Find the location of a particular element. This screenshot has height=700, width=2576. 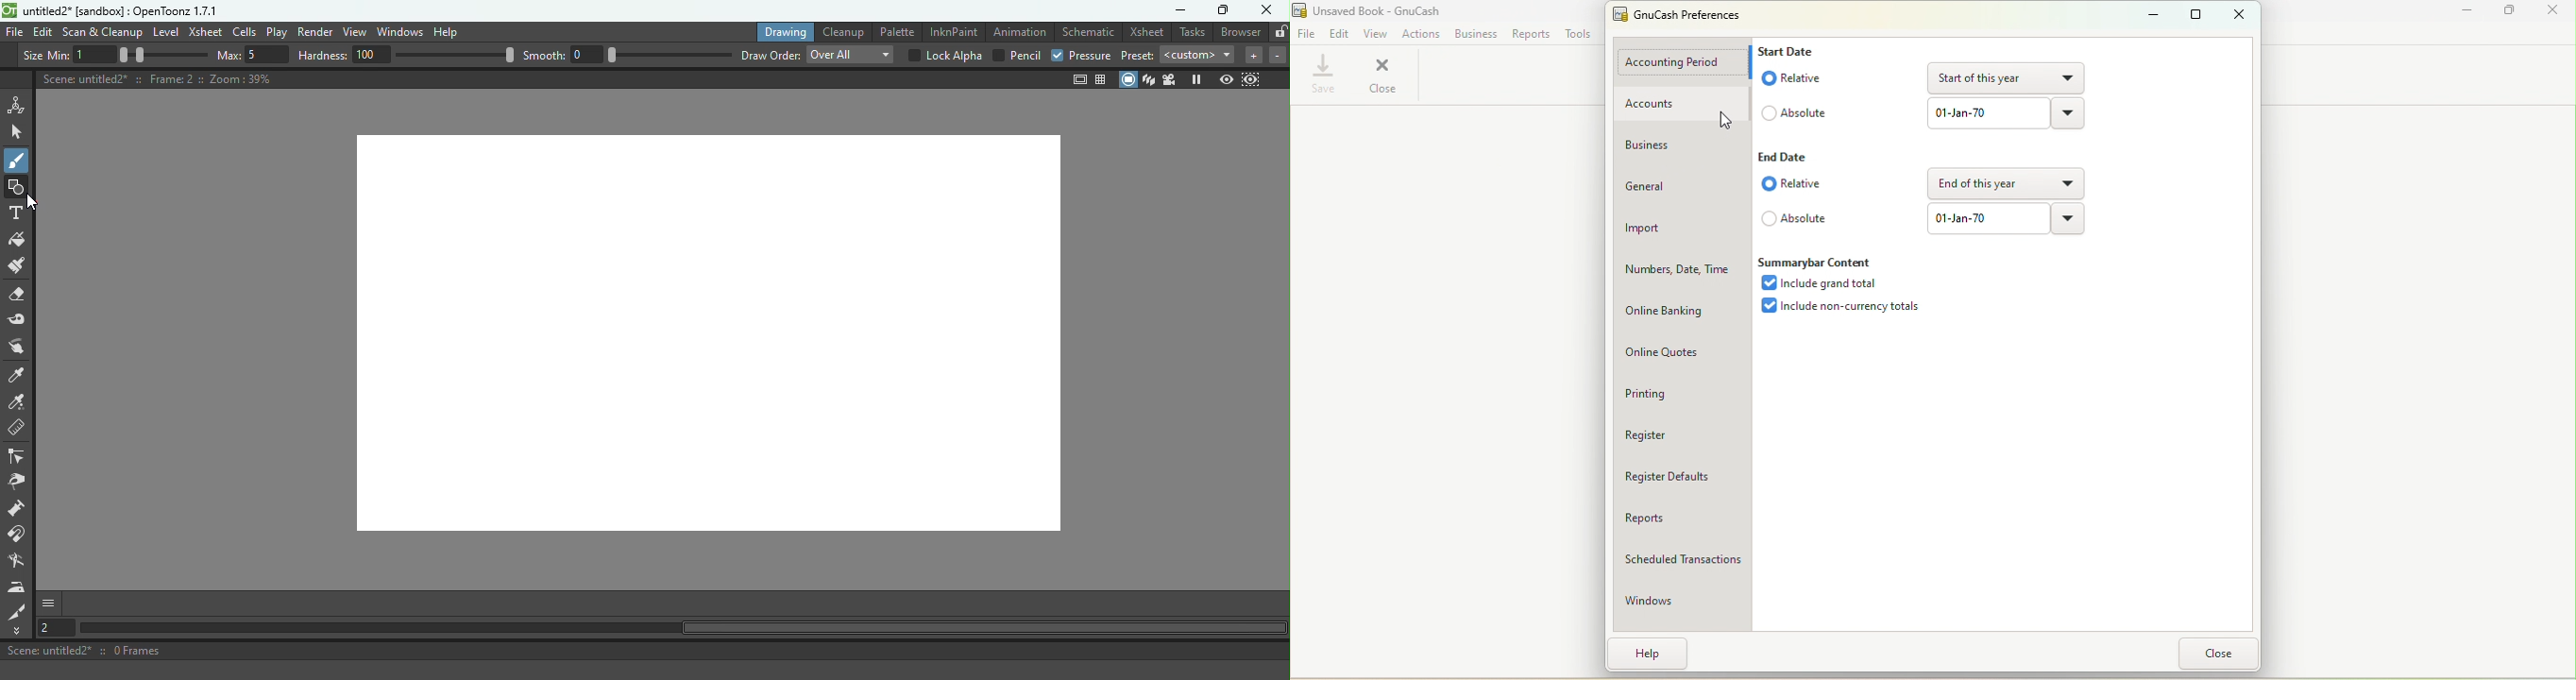

Absolute is located at coordinates (1797, 219).